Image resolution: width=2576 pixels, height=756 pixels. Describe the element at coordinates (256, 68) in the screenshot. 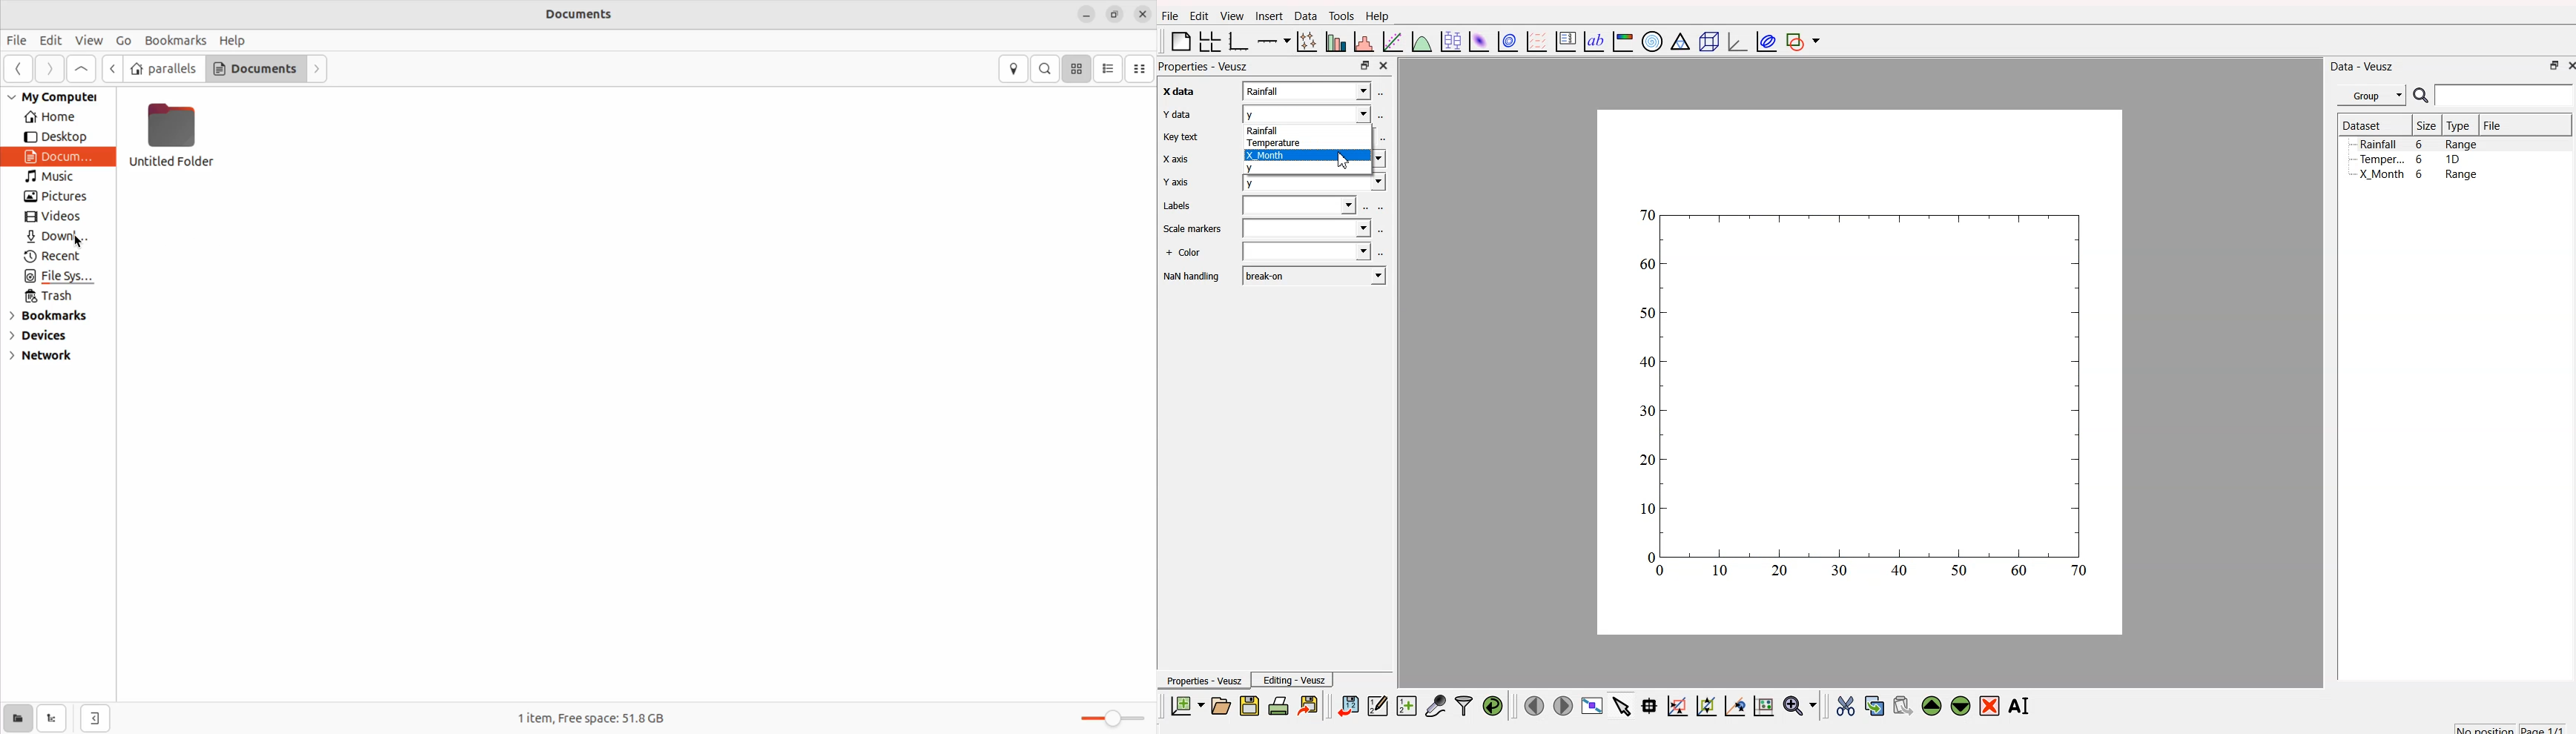

I see `documents` at that location.